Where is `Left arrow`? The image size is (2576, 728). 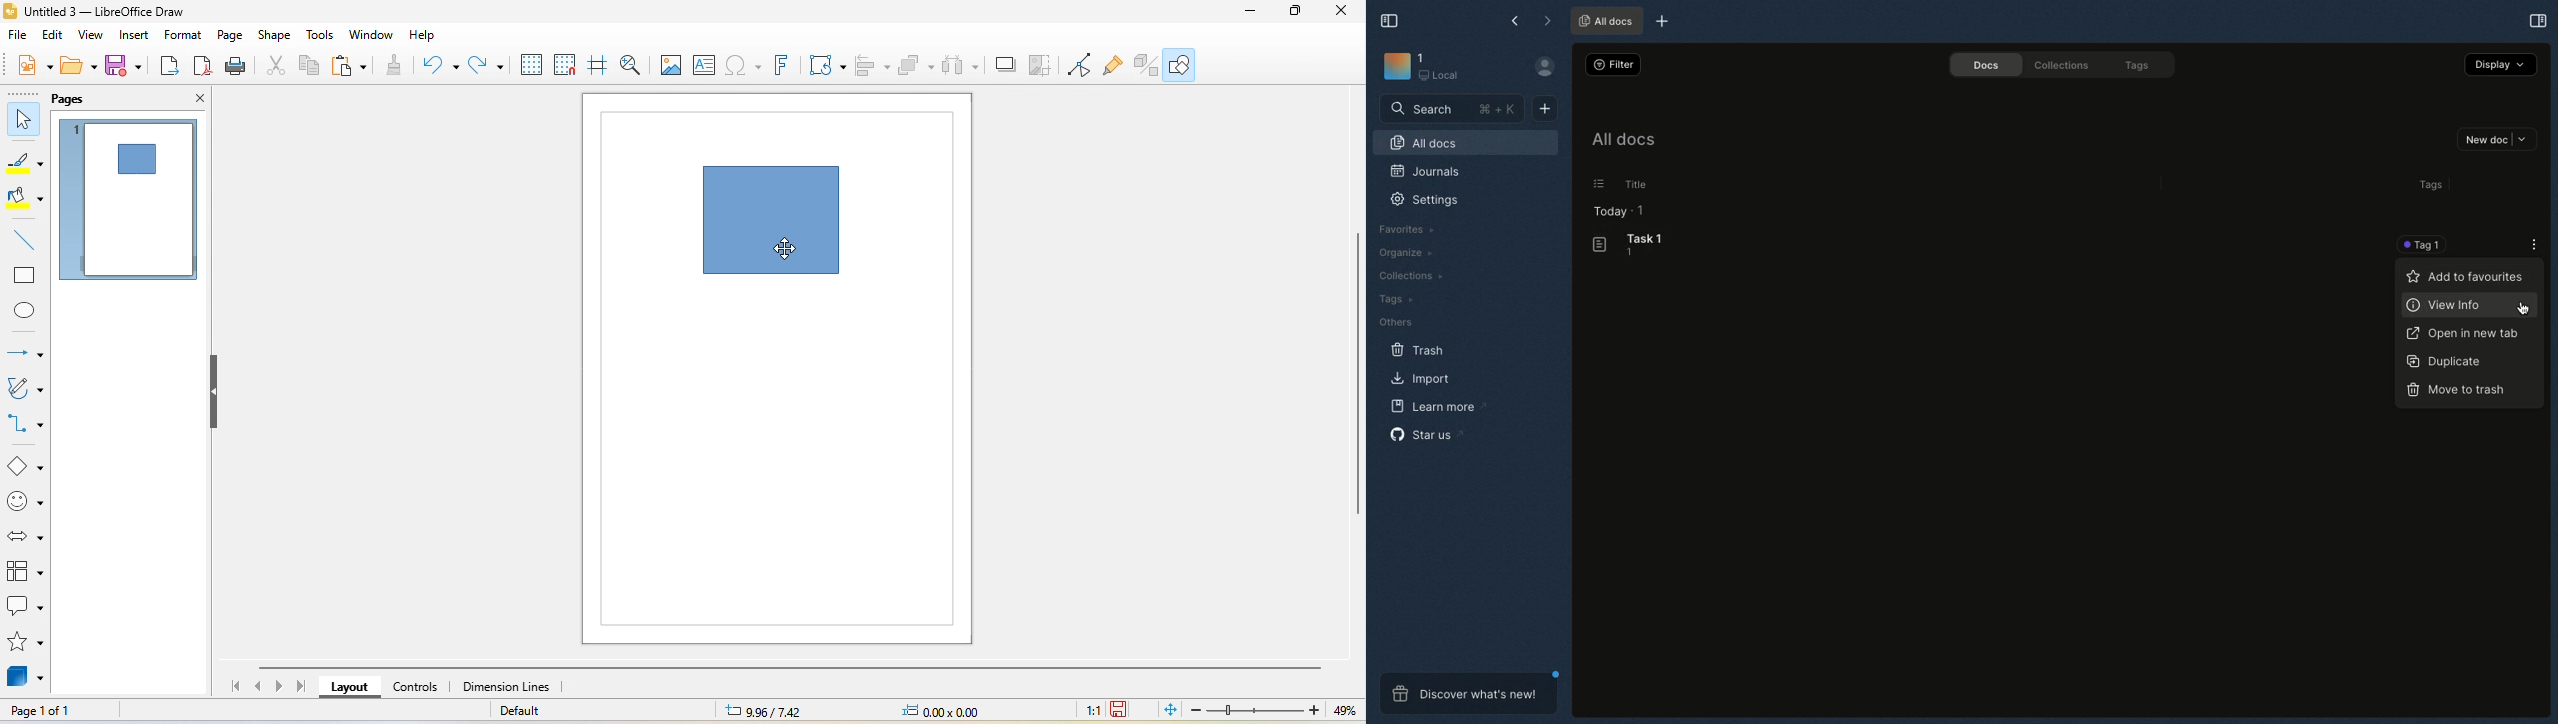 Left arrow is located at coordinates (1511, 19).